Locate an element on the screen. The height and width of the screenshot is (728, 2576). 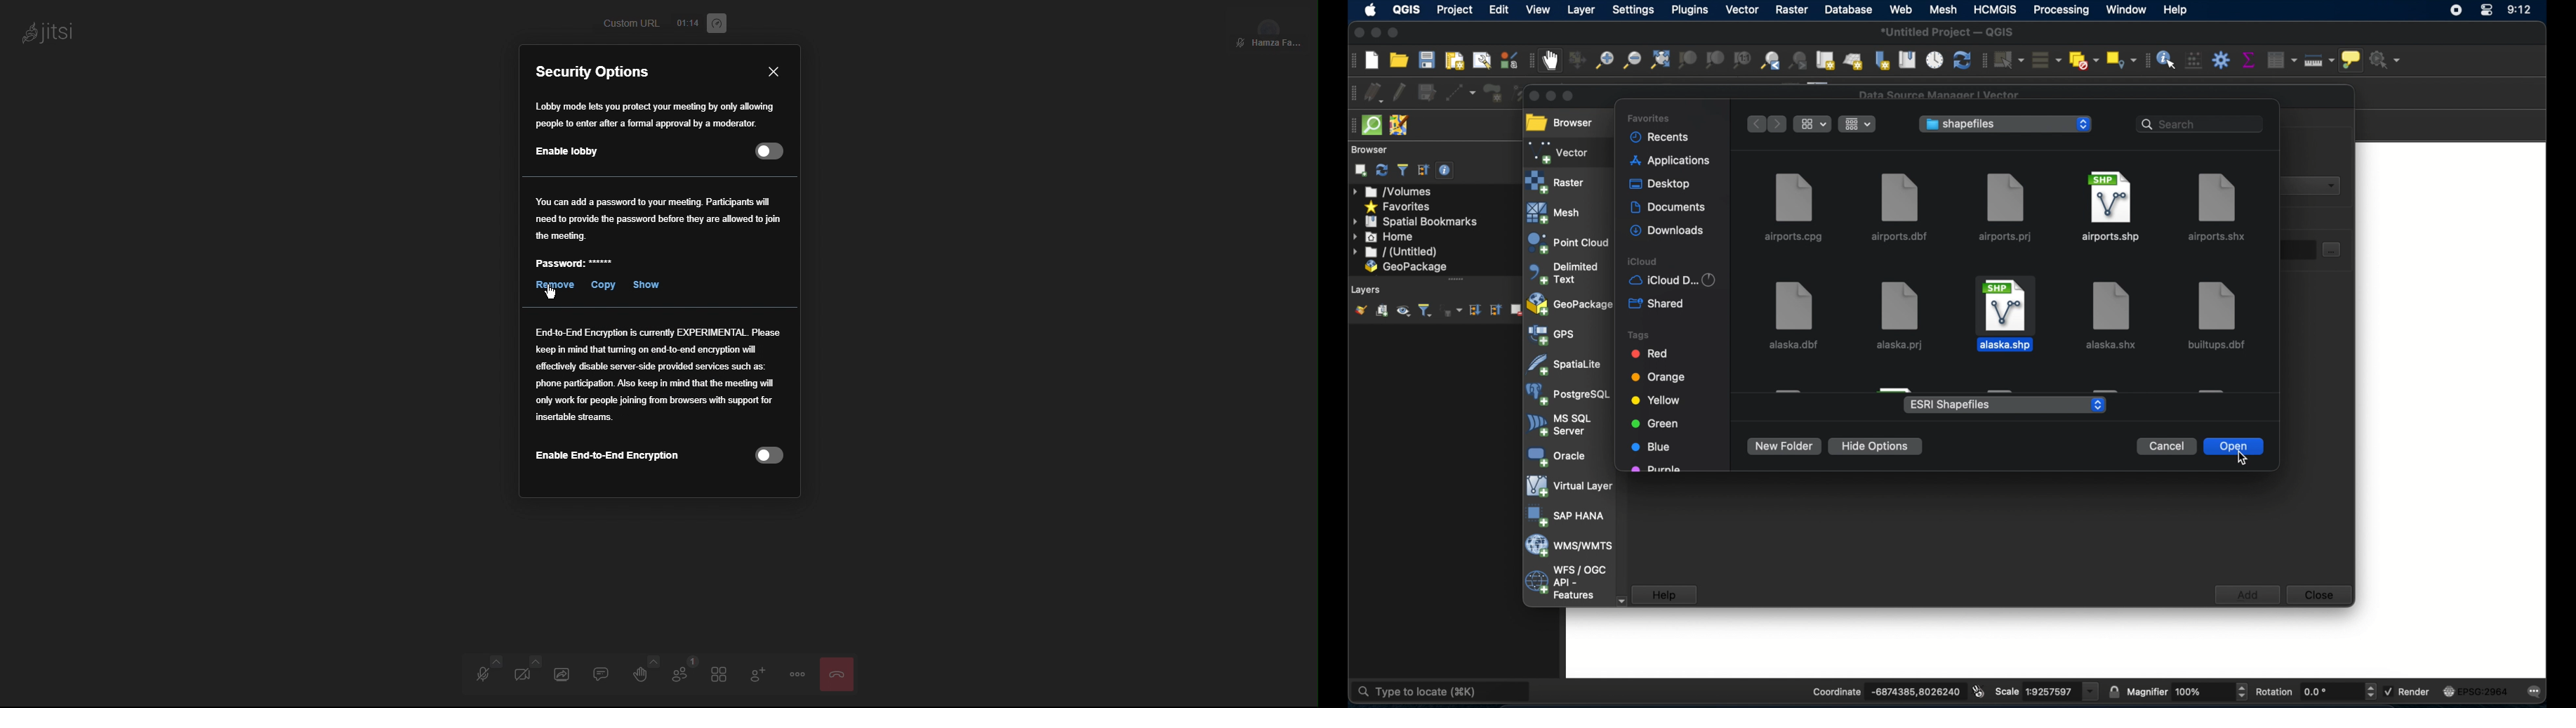
messages is located at coordinates (2537, 692).